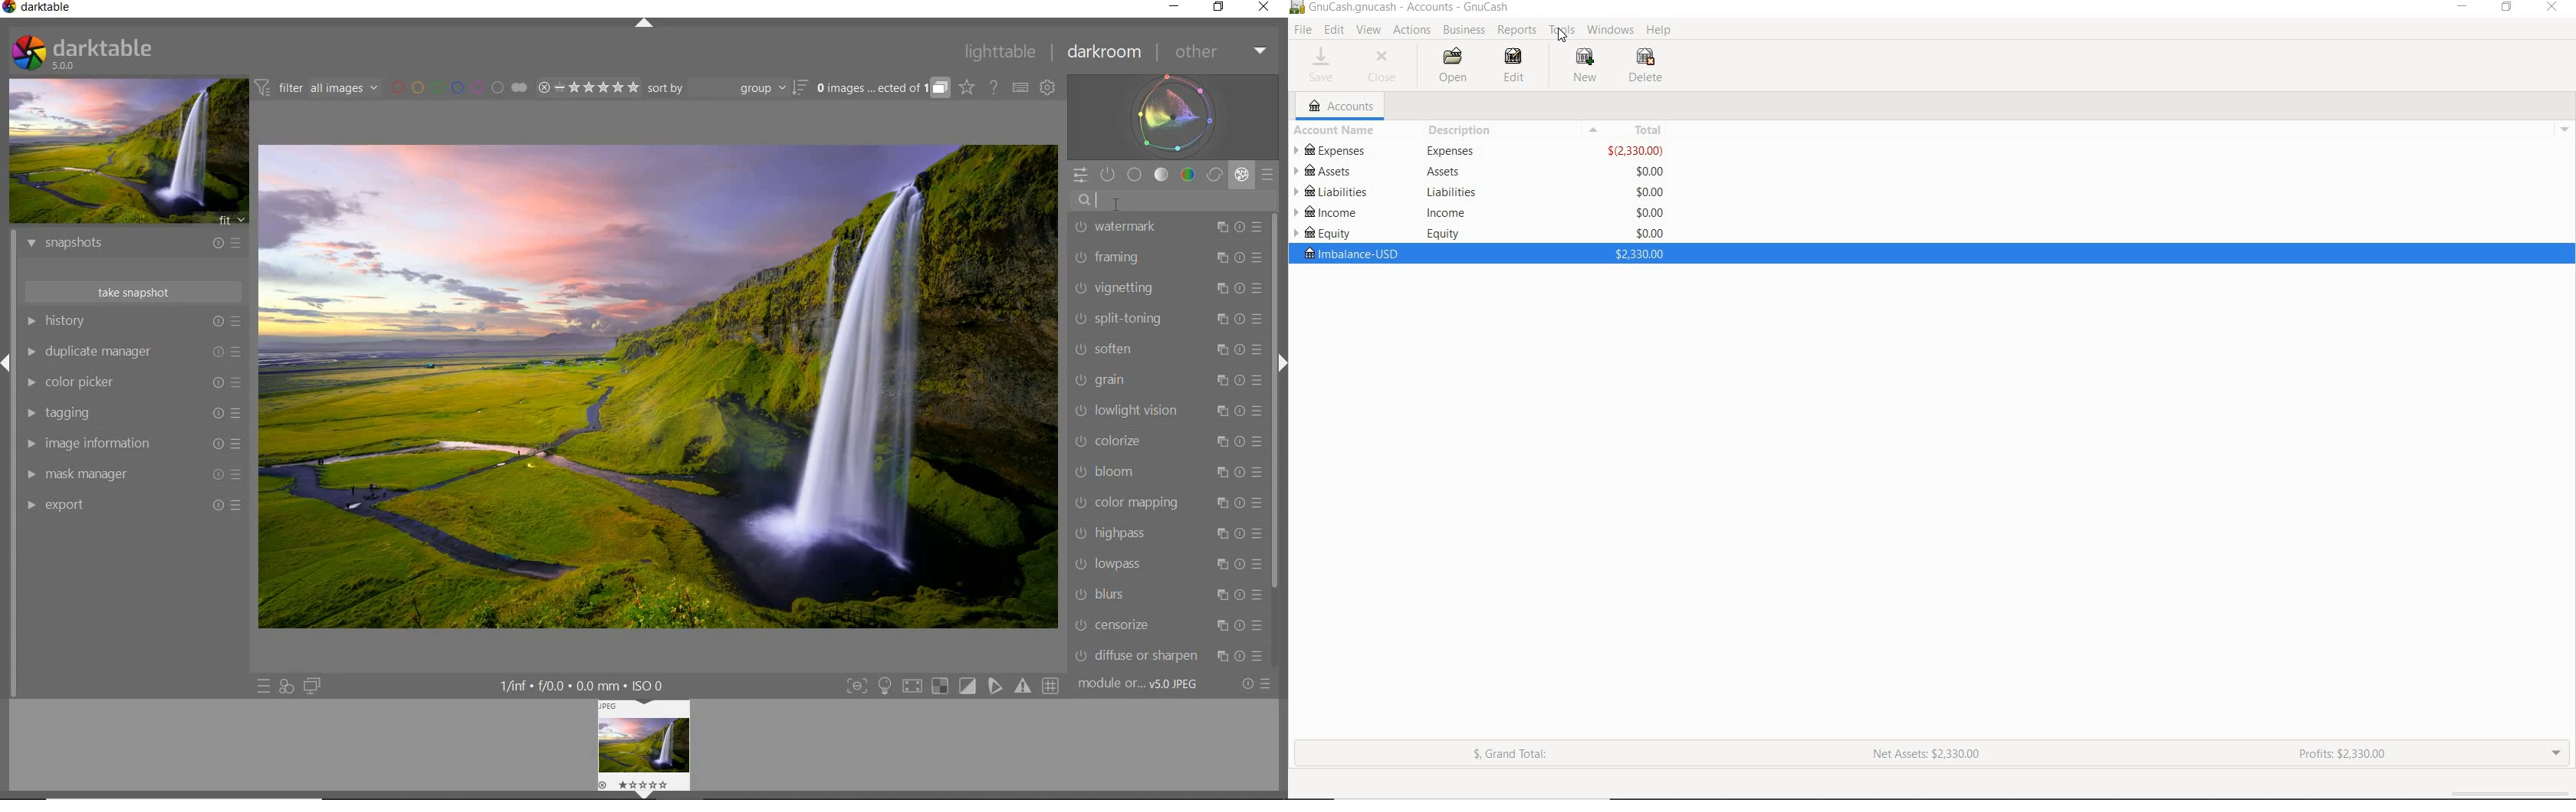  Describe the element at coordinates (659, 385) in the screenshot. I see `SELECTED IMAGE` at that location.